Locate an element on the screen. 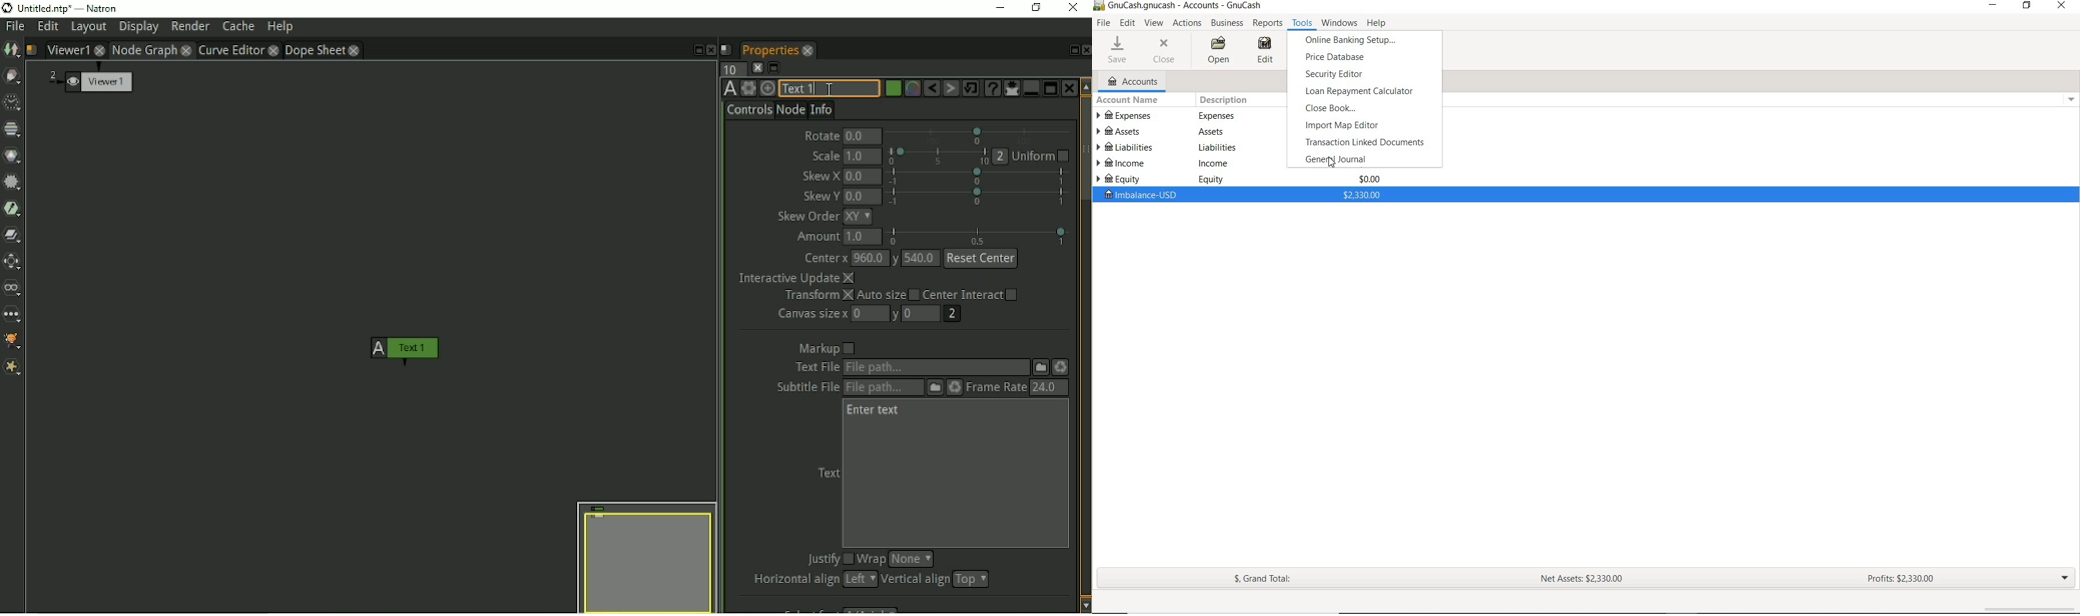  VIEW is located at coordinates (1153, 24).